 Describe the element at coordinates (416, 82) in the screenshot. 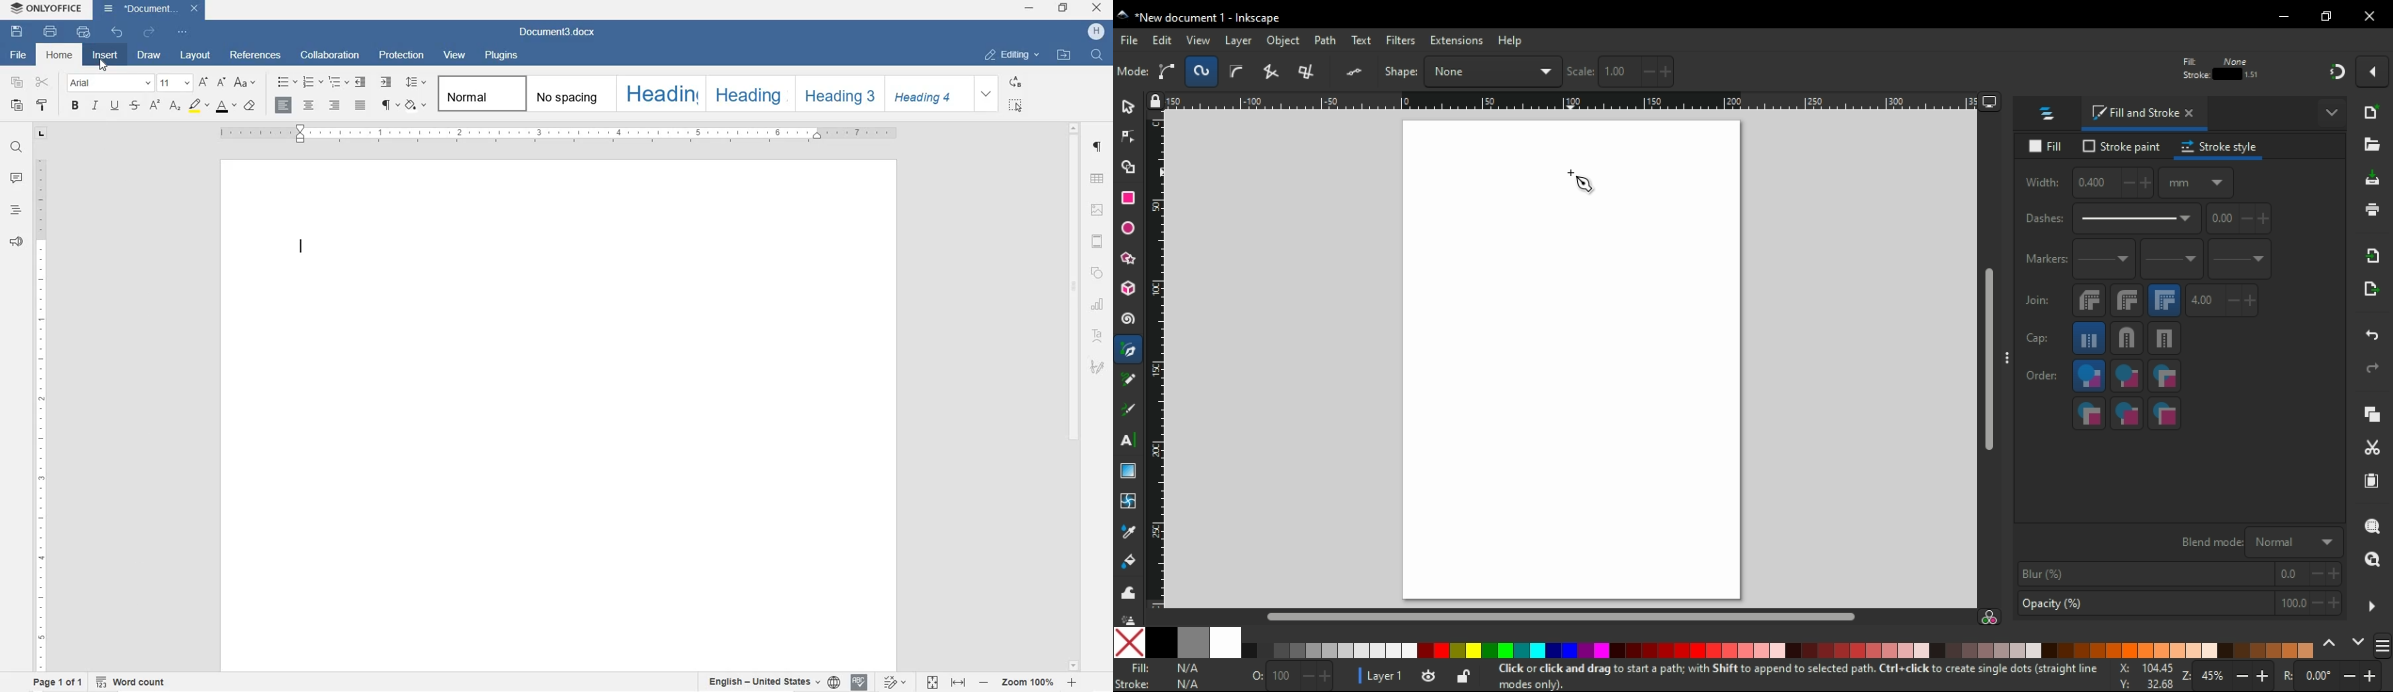

I see `PARAGRAPH LINE SPACING` at that location.